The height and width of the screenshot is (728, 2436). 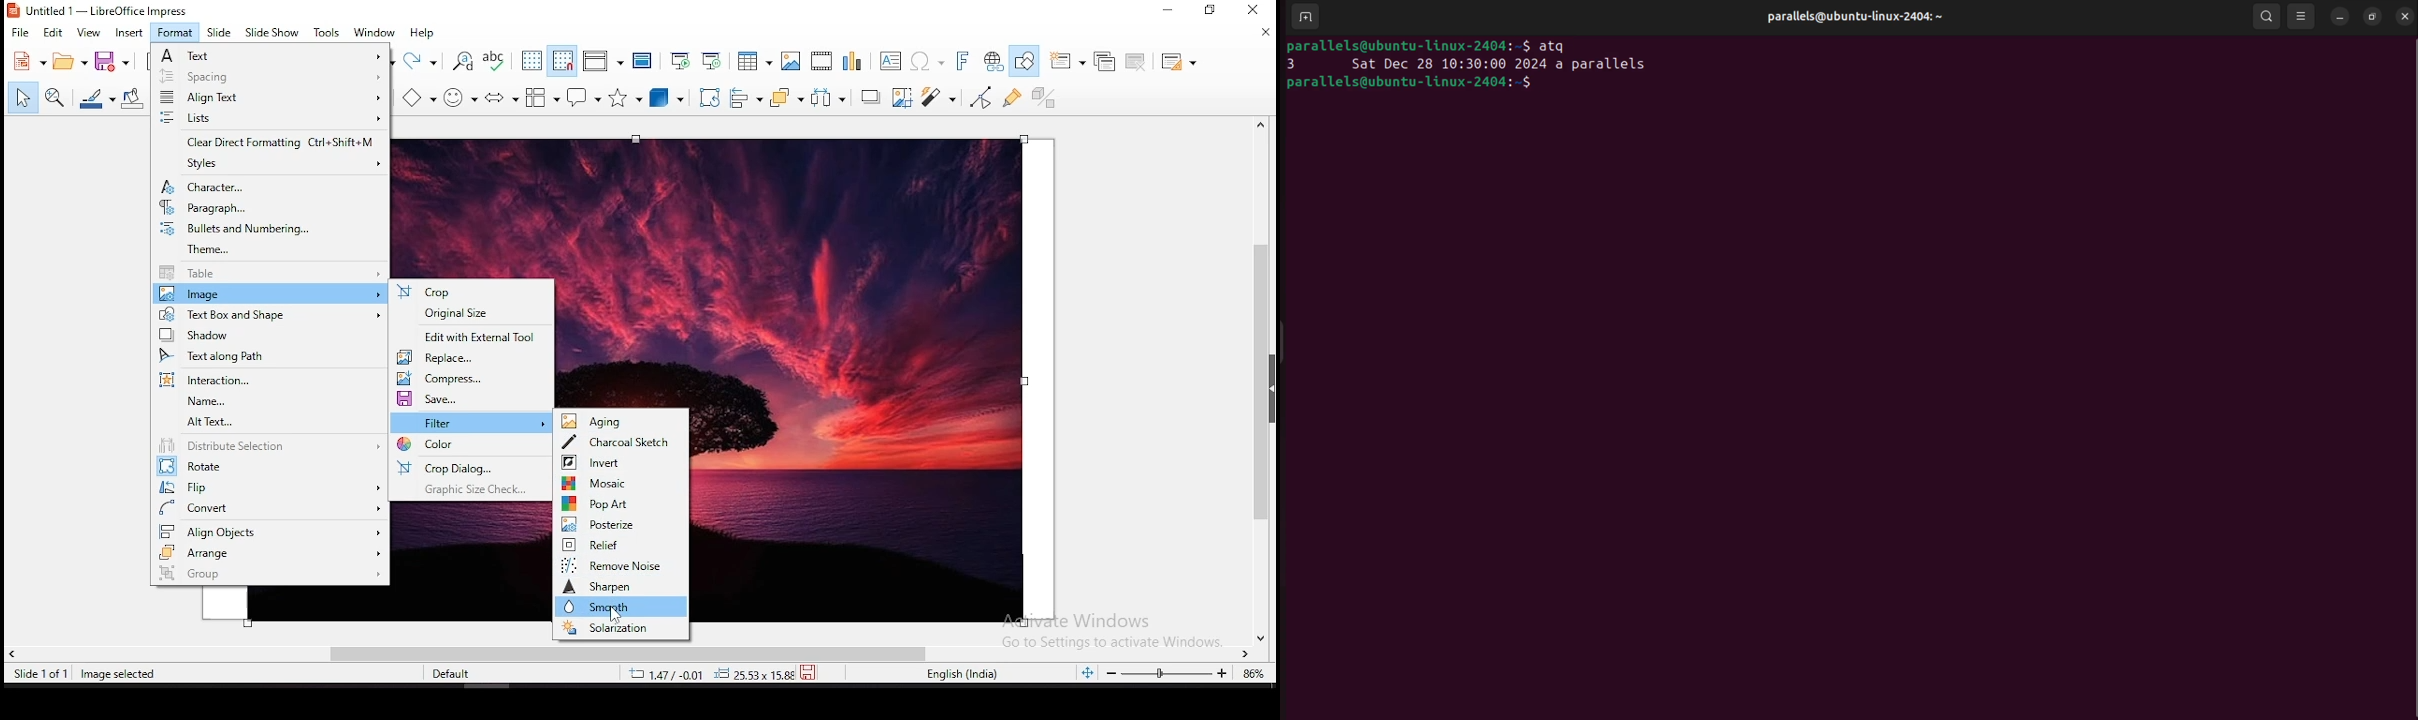 What do you see at coordinates (621, 629) in the screenshot?
I see `solarization` at bounding box center [621, 629].